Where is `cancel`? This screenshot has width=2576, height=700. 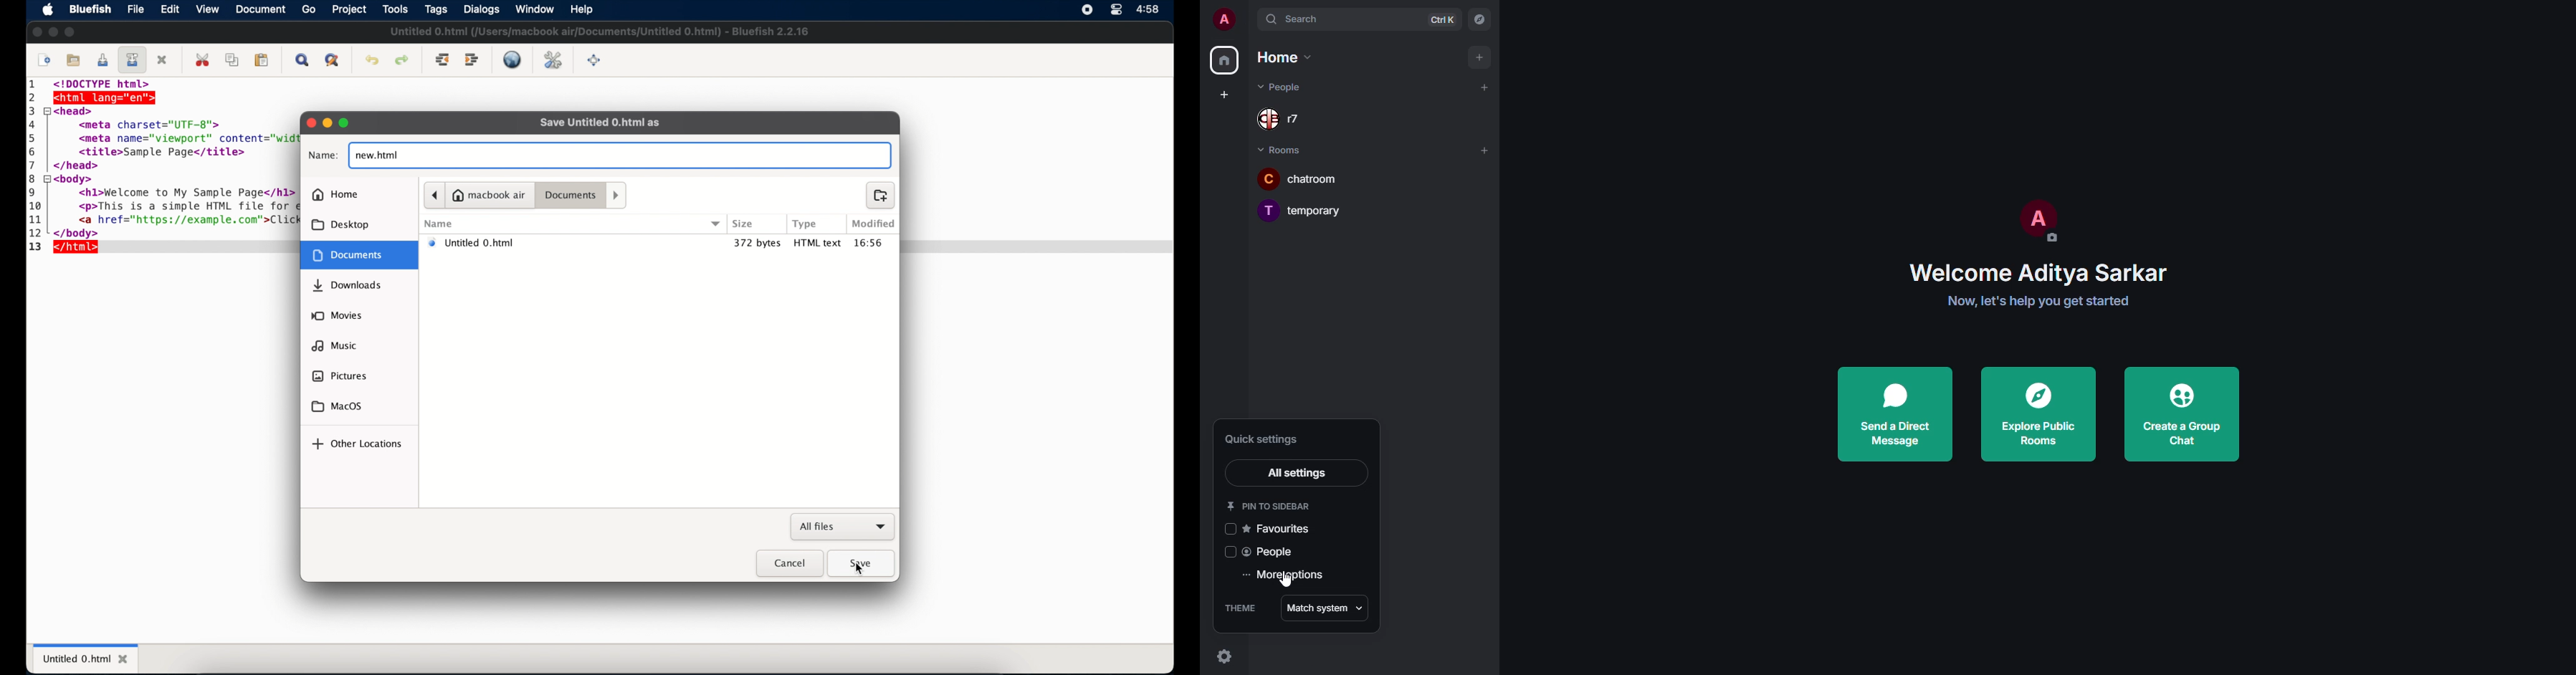 cancel is located at coordinates (790, 564).